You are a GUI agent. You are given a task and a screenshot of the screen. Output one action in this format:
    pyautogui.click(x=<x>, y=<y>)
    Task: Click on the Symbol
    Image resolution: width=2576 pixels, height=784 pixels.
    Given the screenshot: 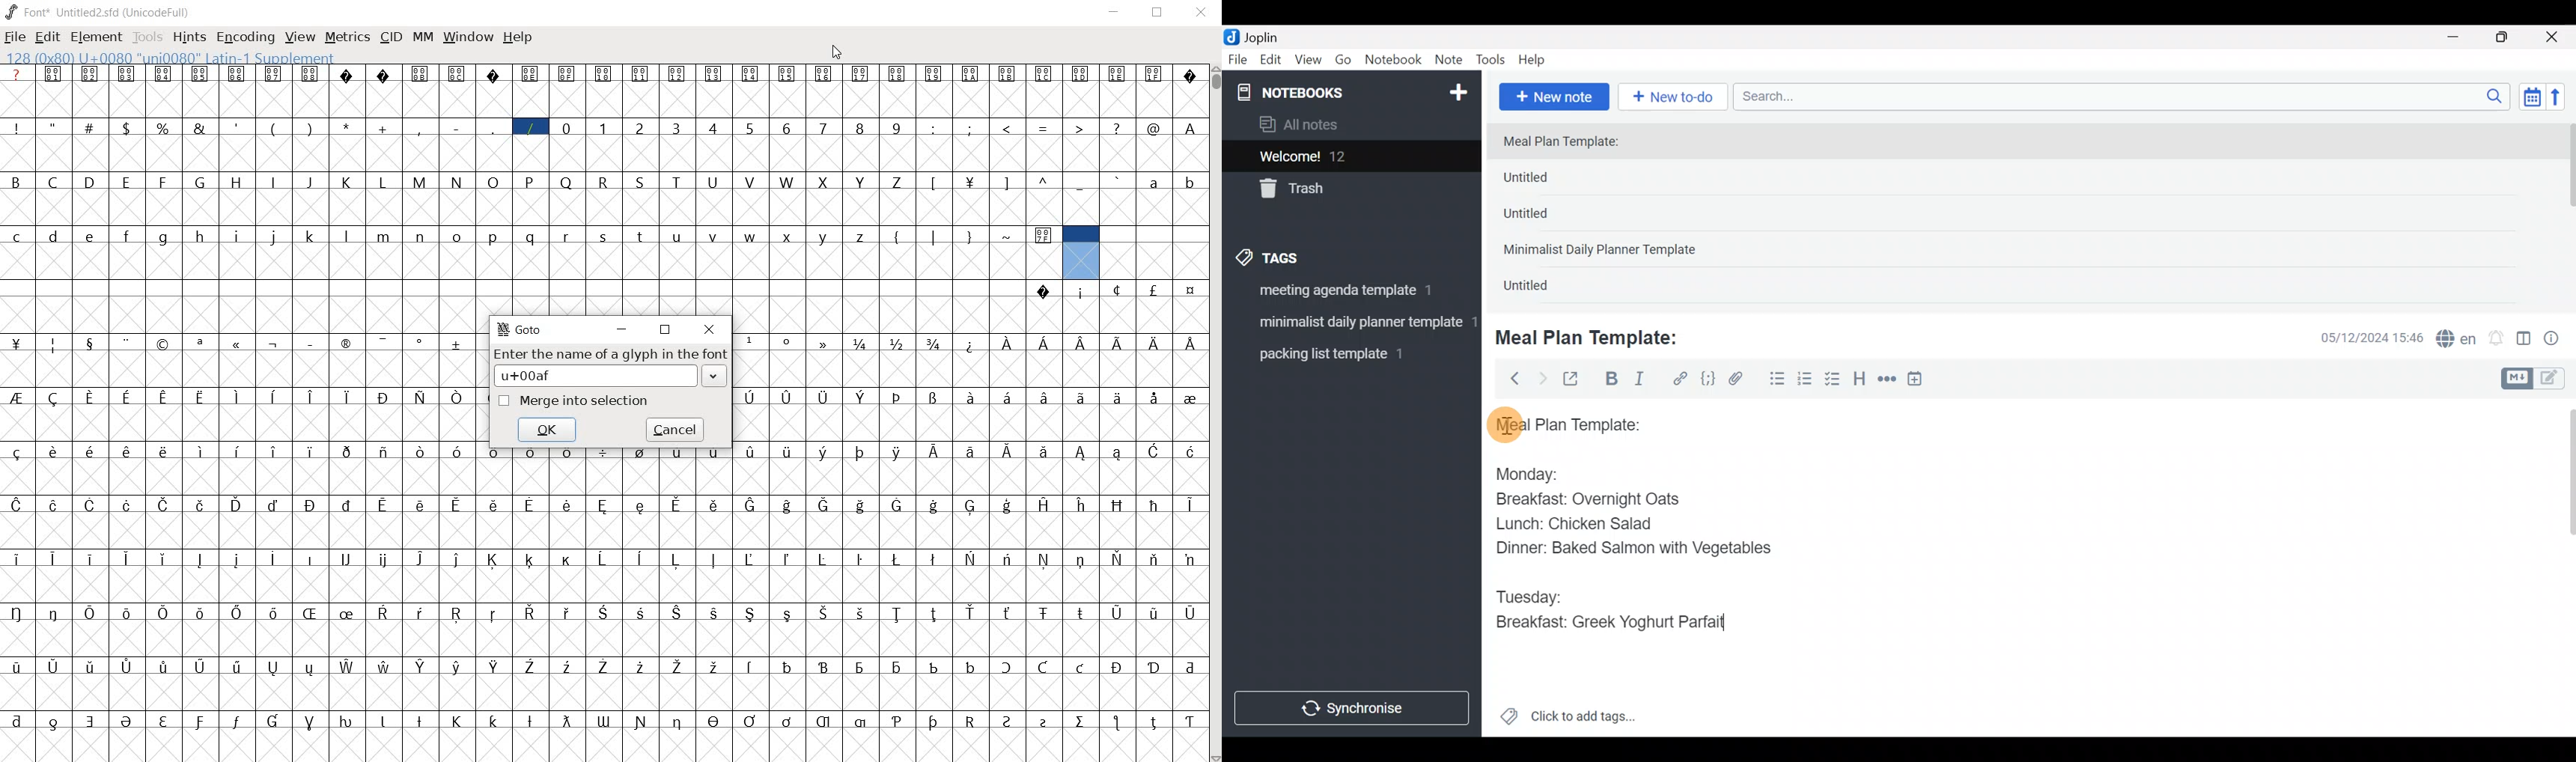 What is the action you would take?
    pyautogui.click(x=565, y=720)
    